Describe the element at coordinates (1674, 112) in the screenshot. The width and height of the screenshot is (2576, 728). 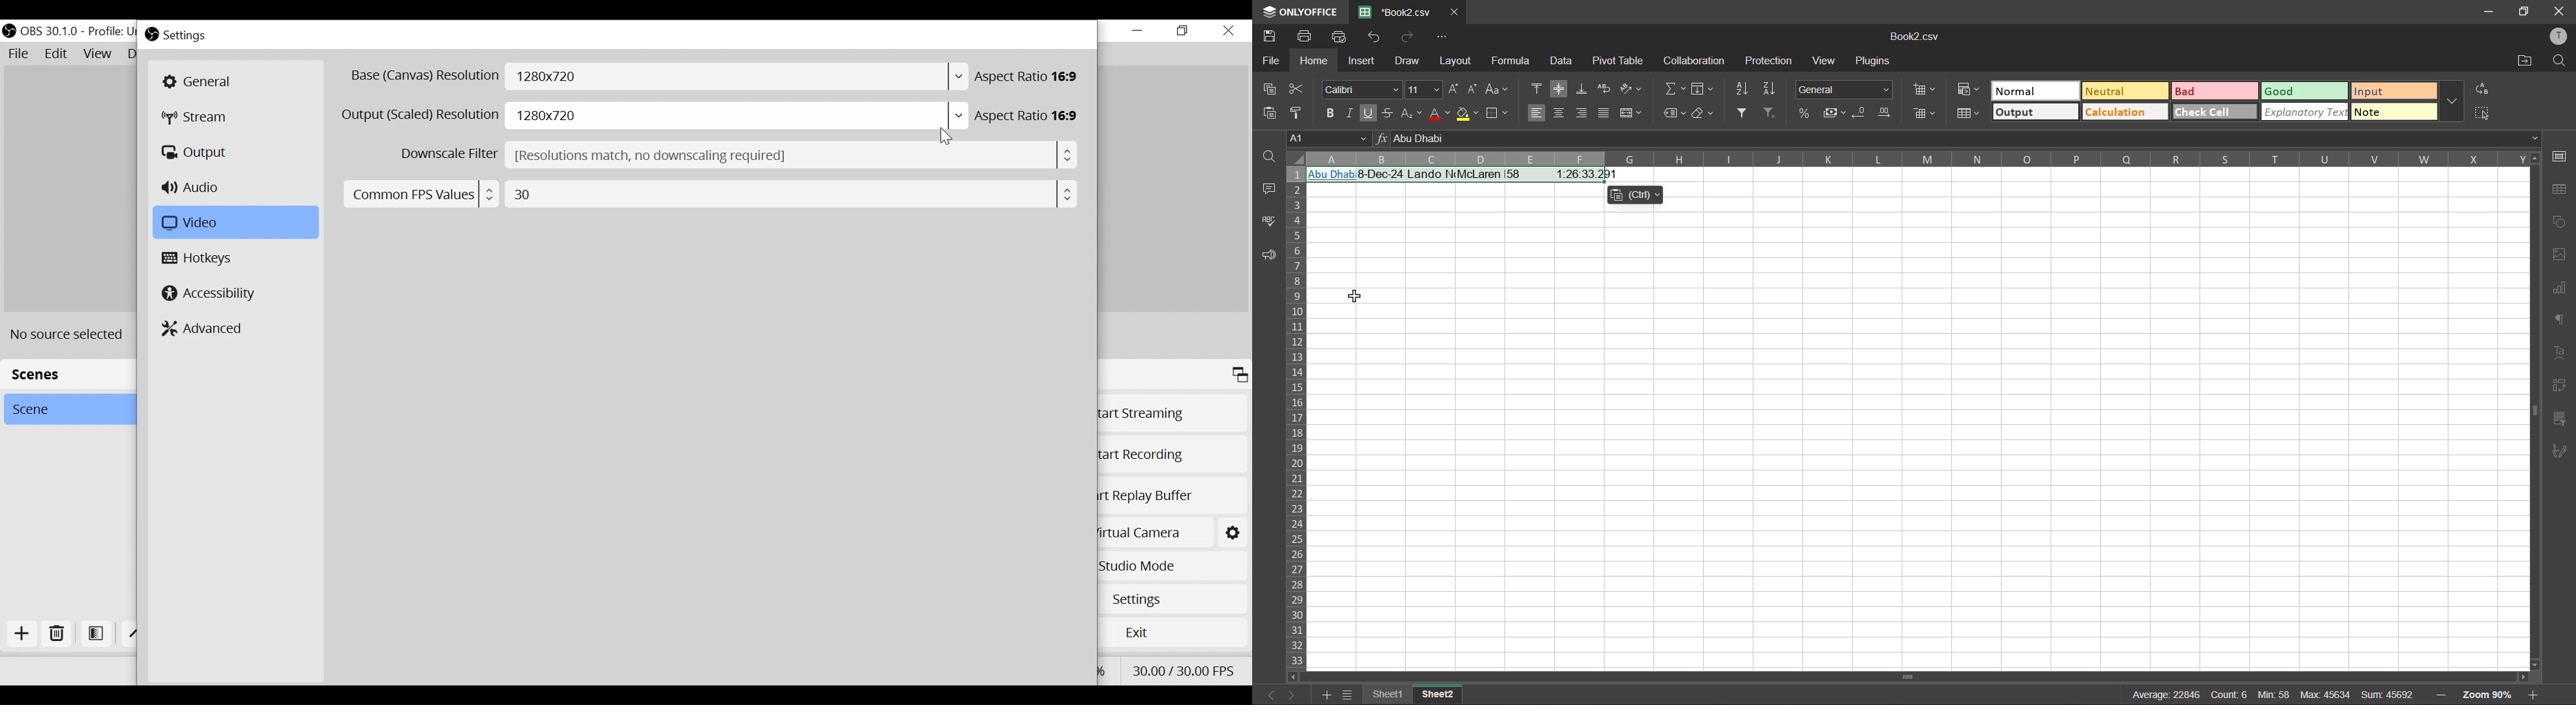
I see `named ranges` at that location.